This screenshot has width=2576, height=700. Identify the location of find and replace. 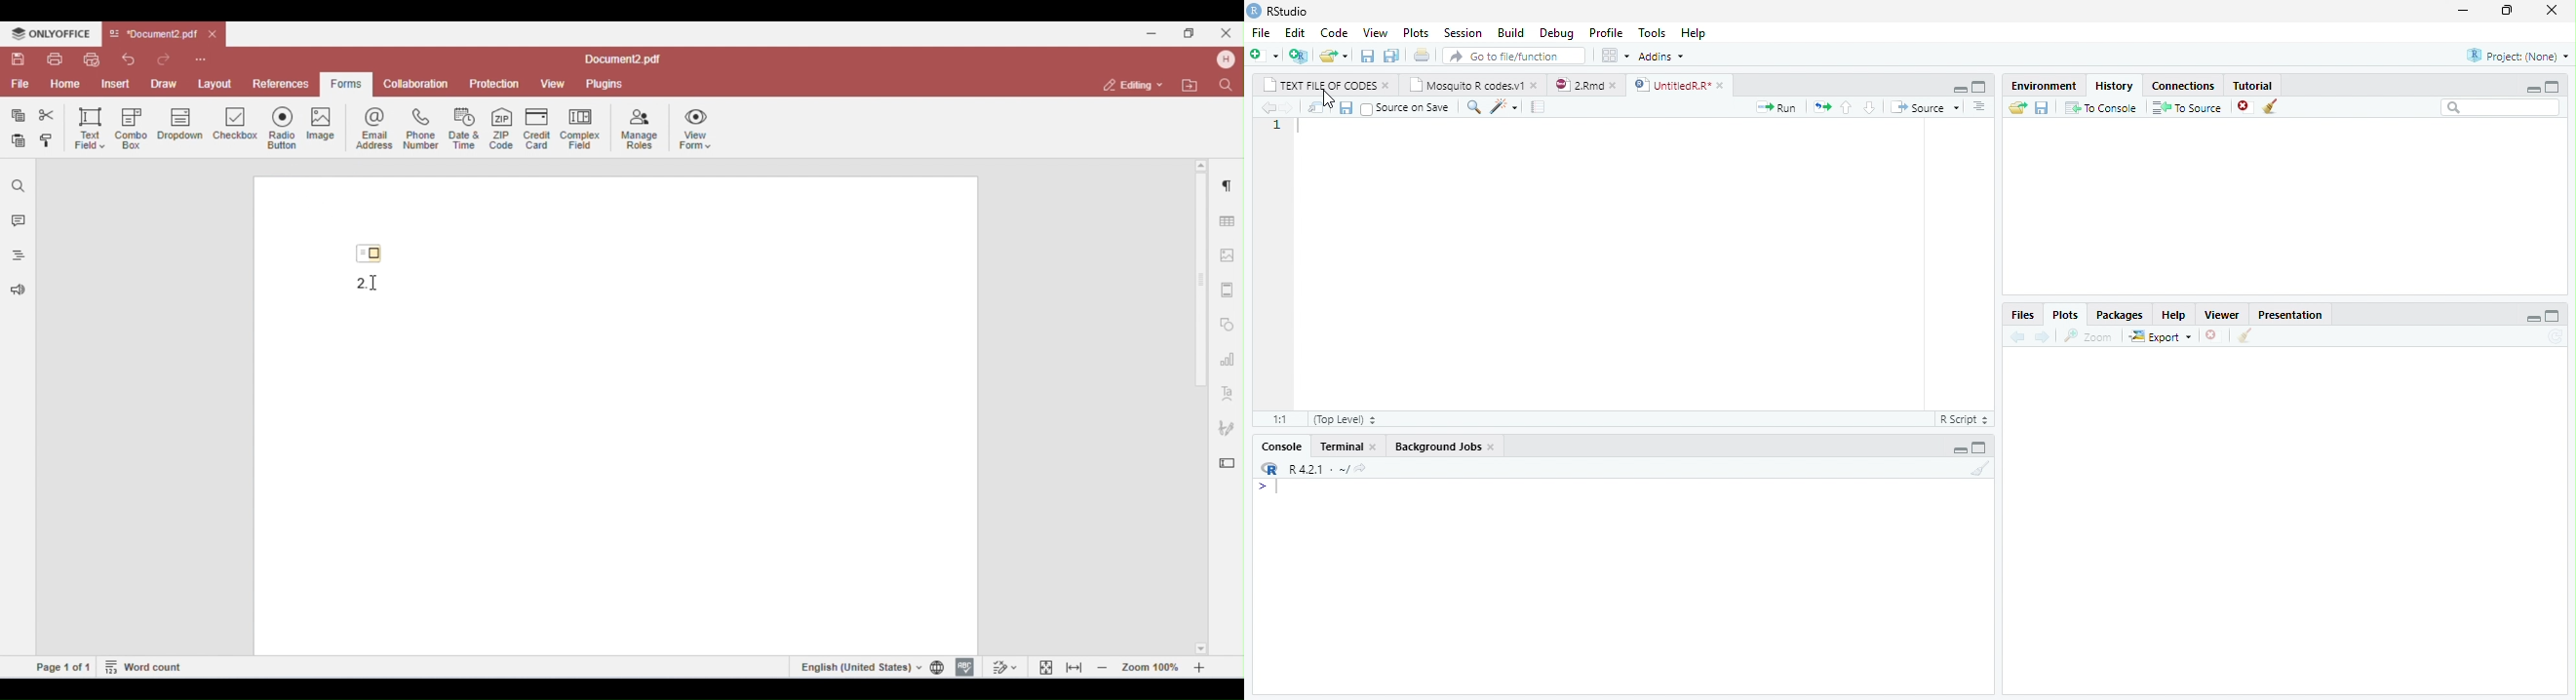
(1472, 106).